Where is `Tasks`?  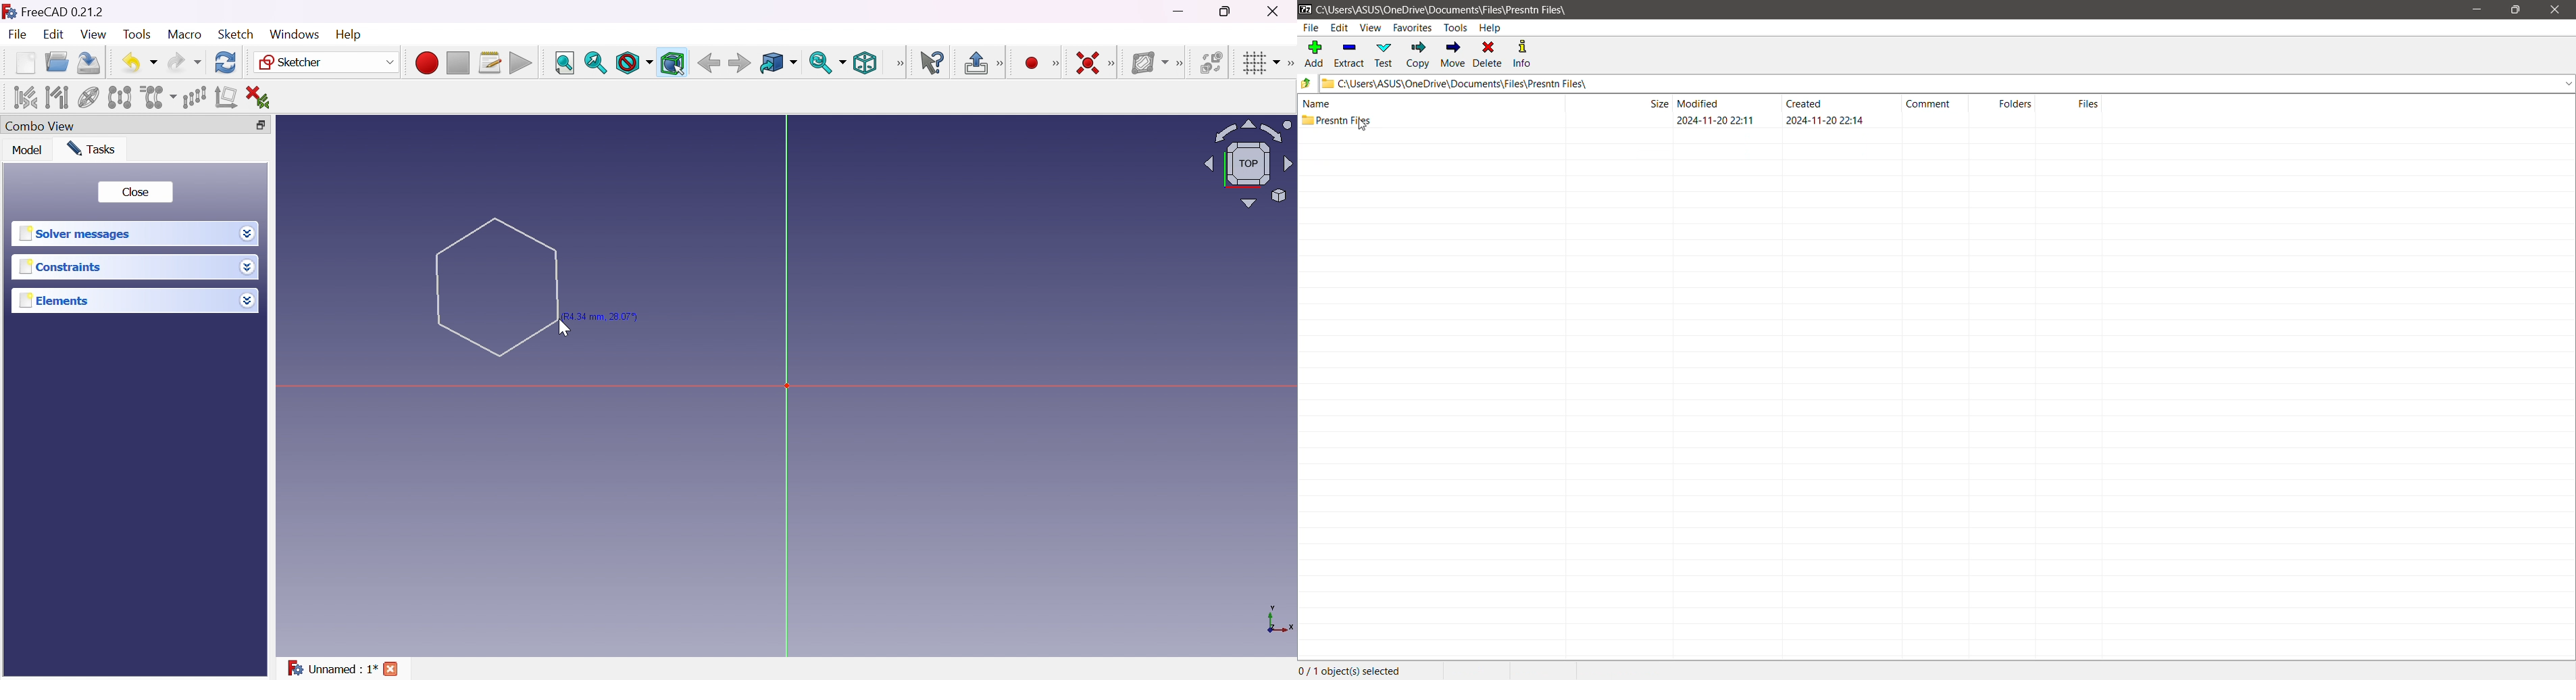 Tasks is located at coordinates (94, 149).